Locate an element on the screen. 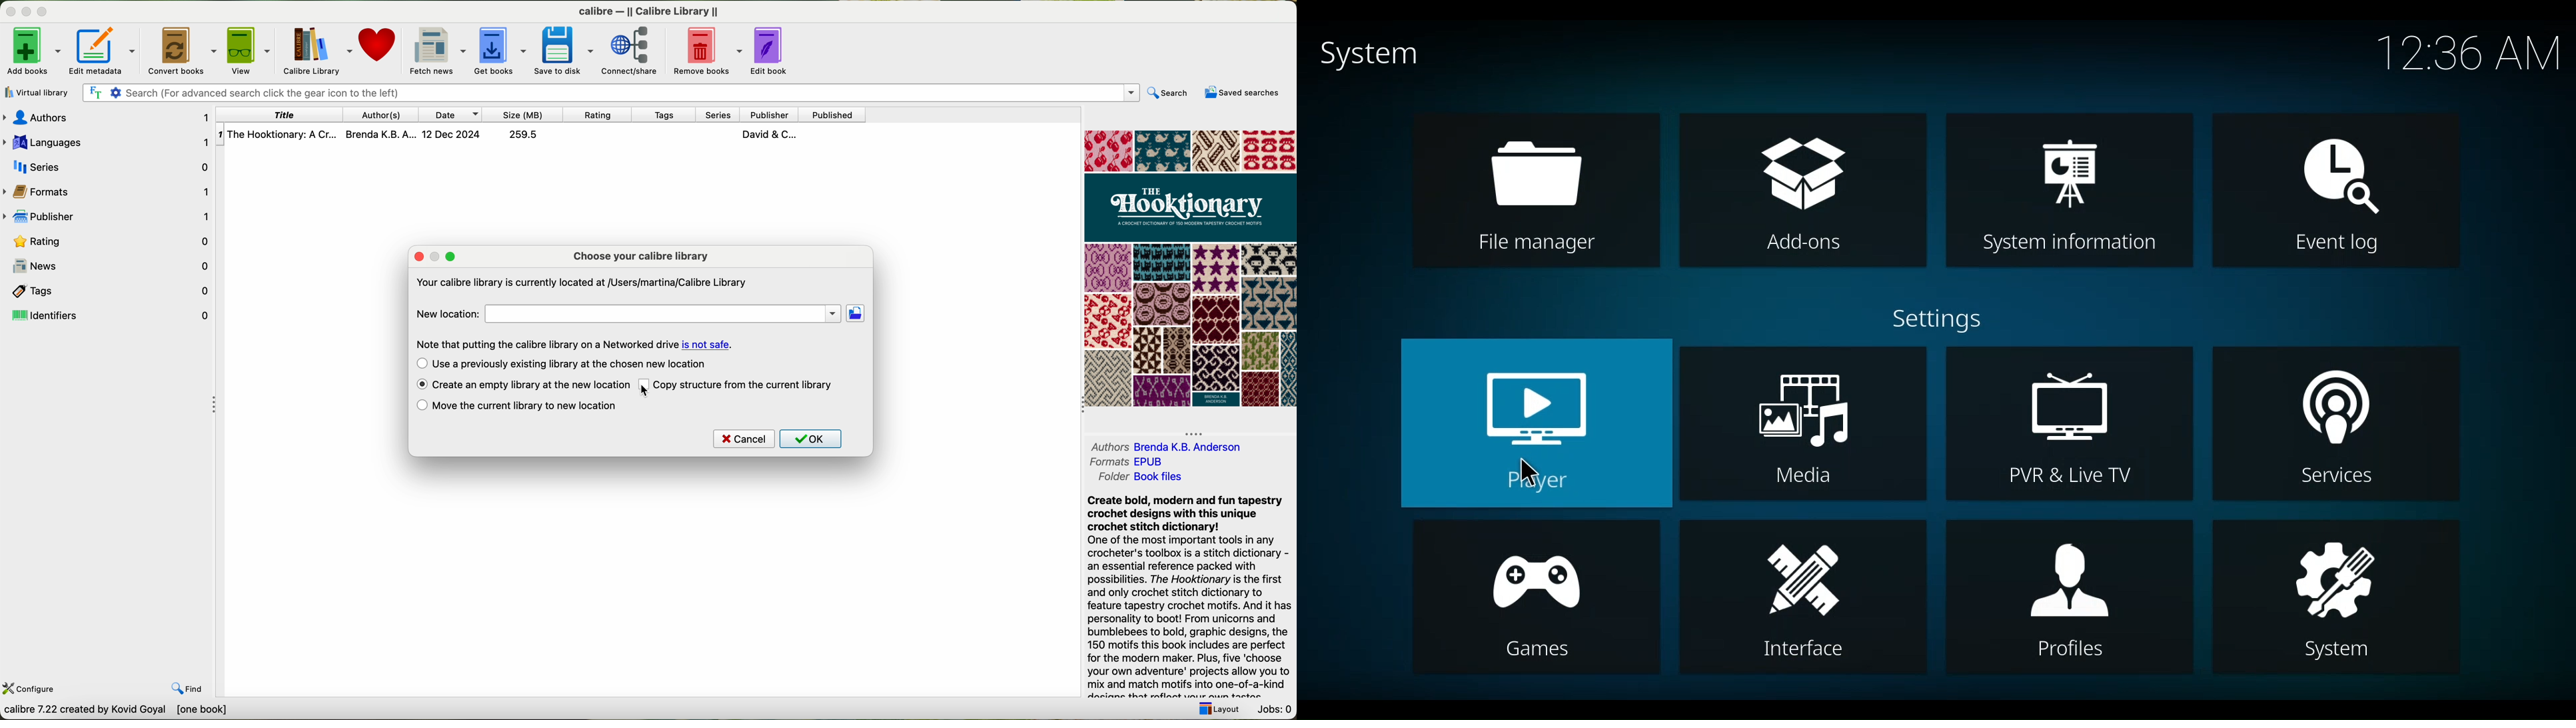 This screenshot has height=728, width=2576. add books is located at coordinates (32, 53).